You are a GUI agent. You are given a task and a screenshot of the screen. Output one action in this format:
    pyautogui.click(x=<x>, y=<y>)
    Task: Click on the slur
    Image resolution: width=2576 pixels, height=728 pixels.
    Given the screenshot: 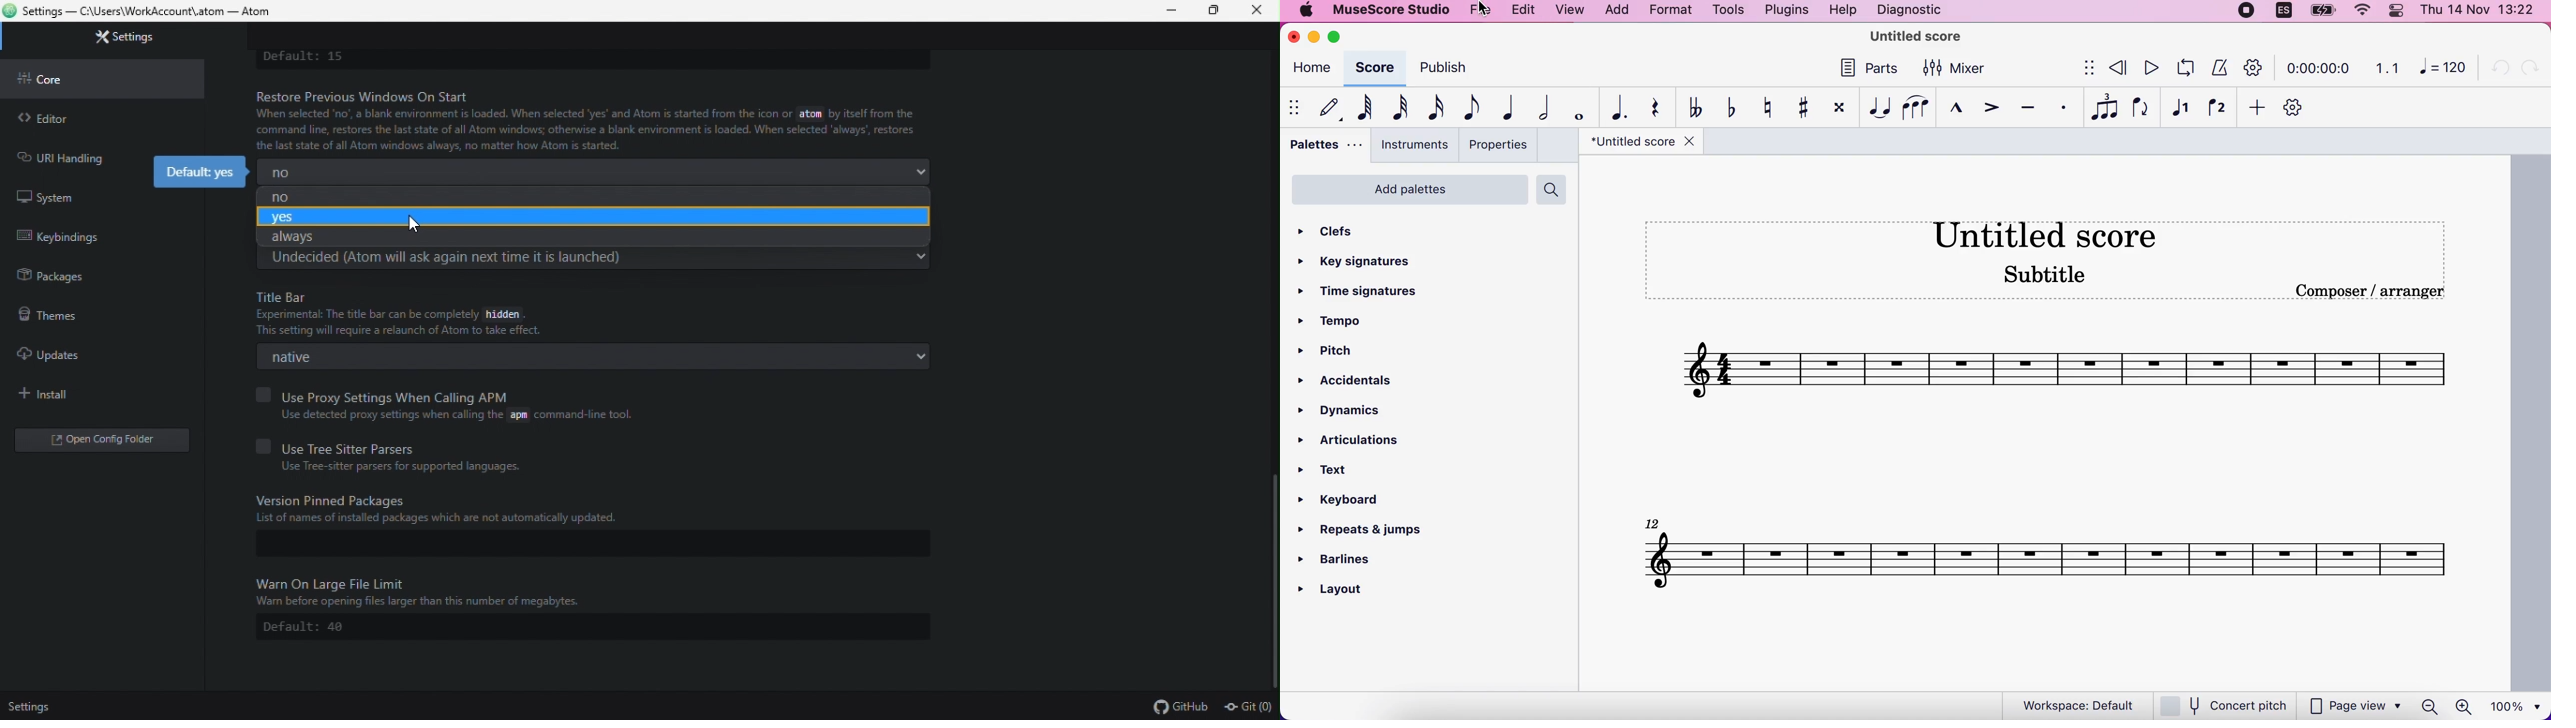 What is the action you would take?
    pyautogui.click(x=1914, y=109)
    